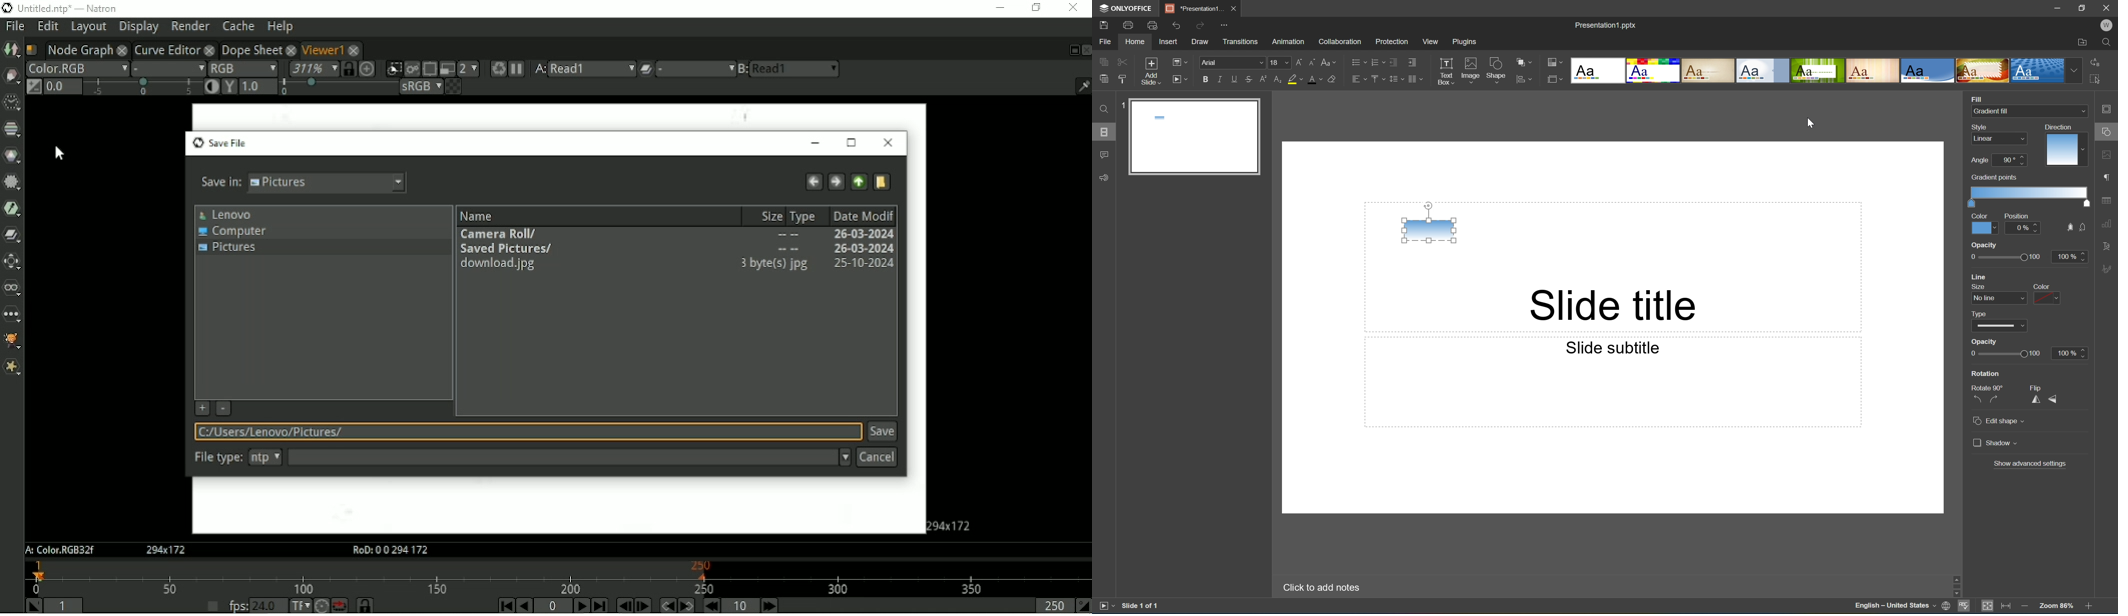 Image resolution: width=2128 pixels, height=616 pixels. Describe the element at coordinates (2083, 227) in the screenshot. I see `no fill` at that location.